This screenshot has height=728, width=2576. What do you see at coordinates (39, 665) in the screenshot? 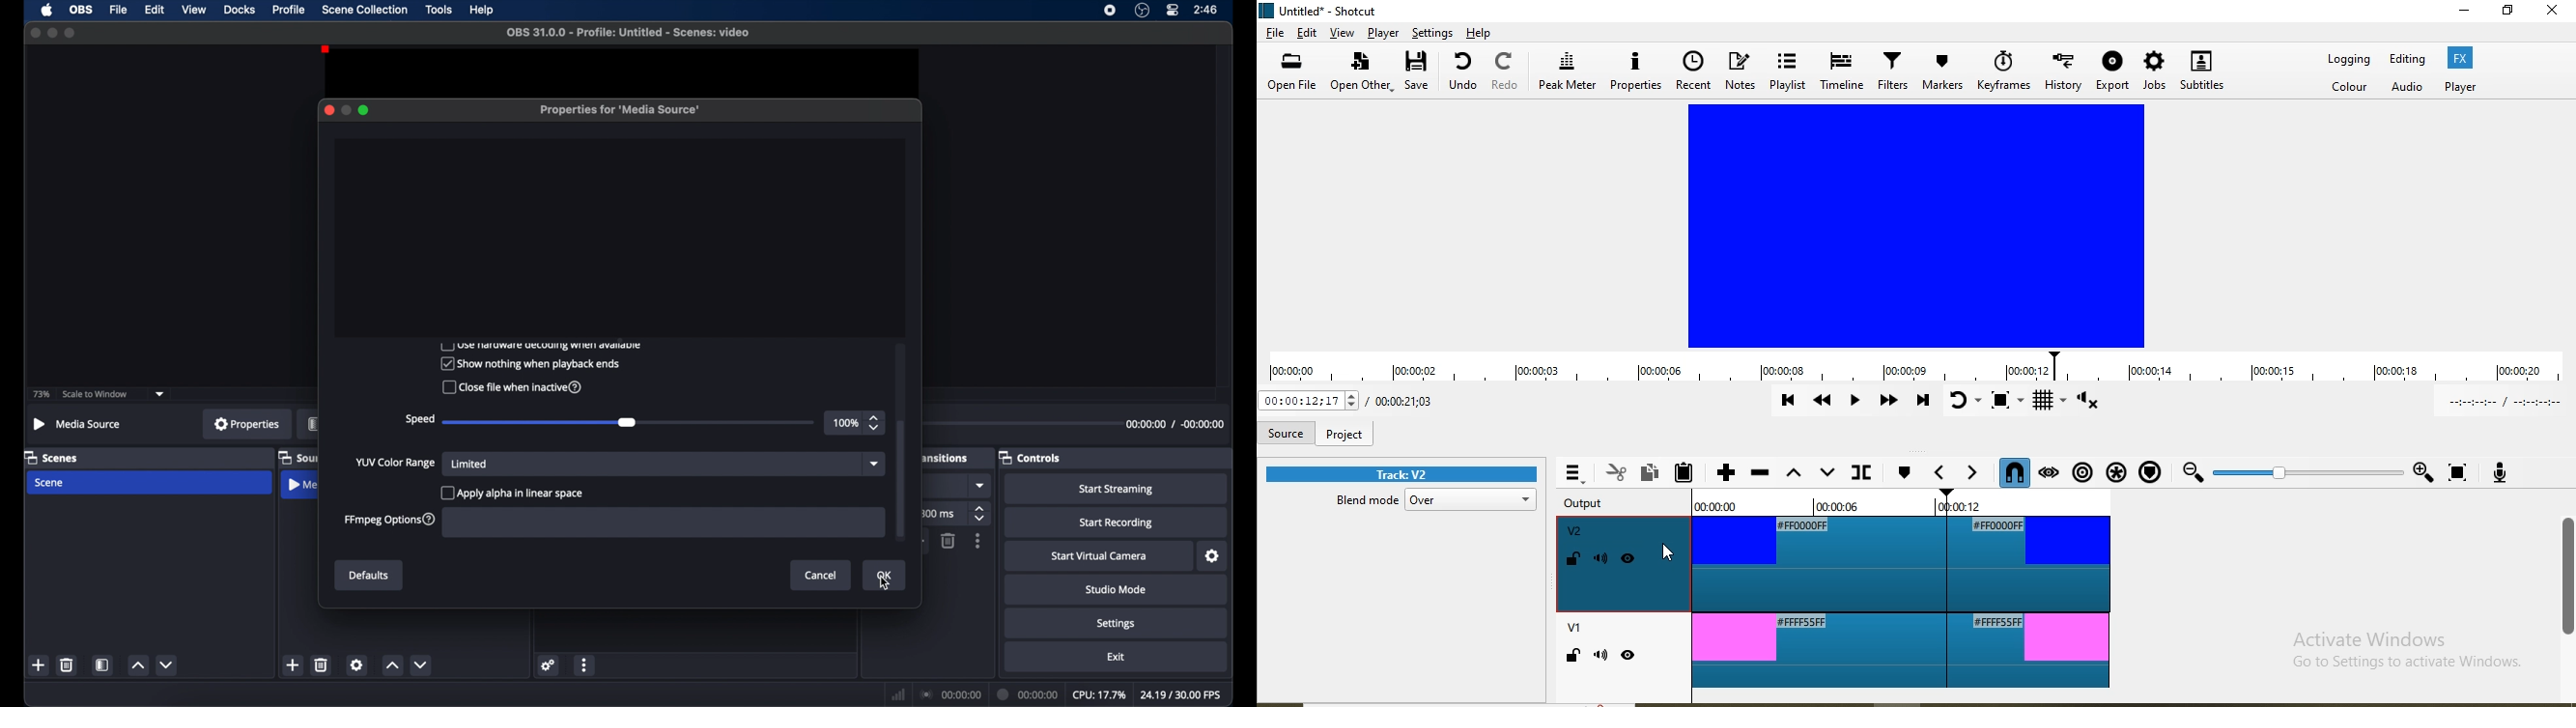
I see `add` at bounding box center [39, 665].